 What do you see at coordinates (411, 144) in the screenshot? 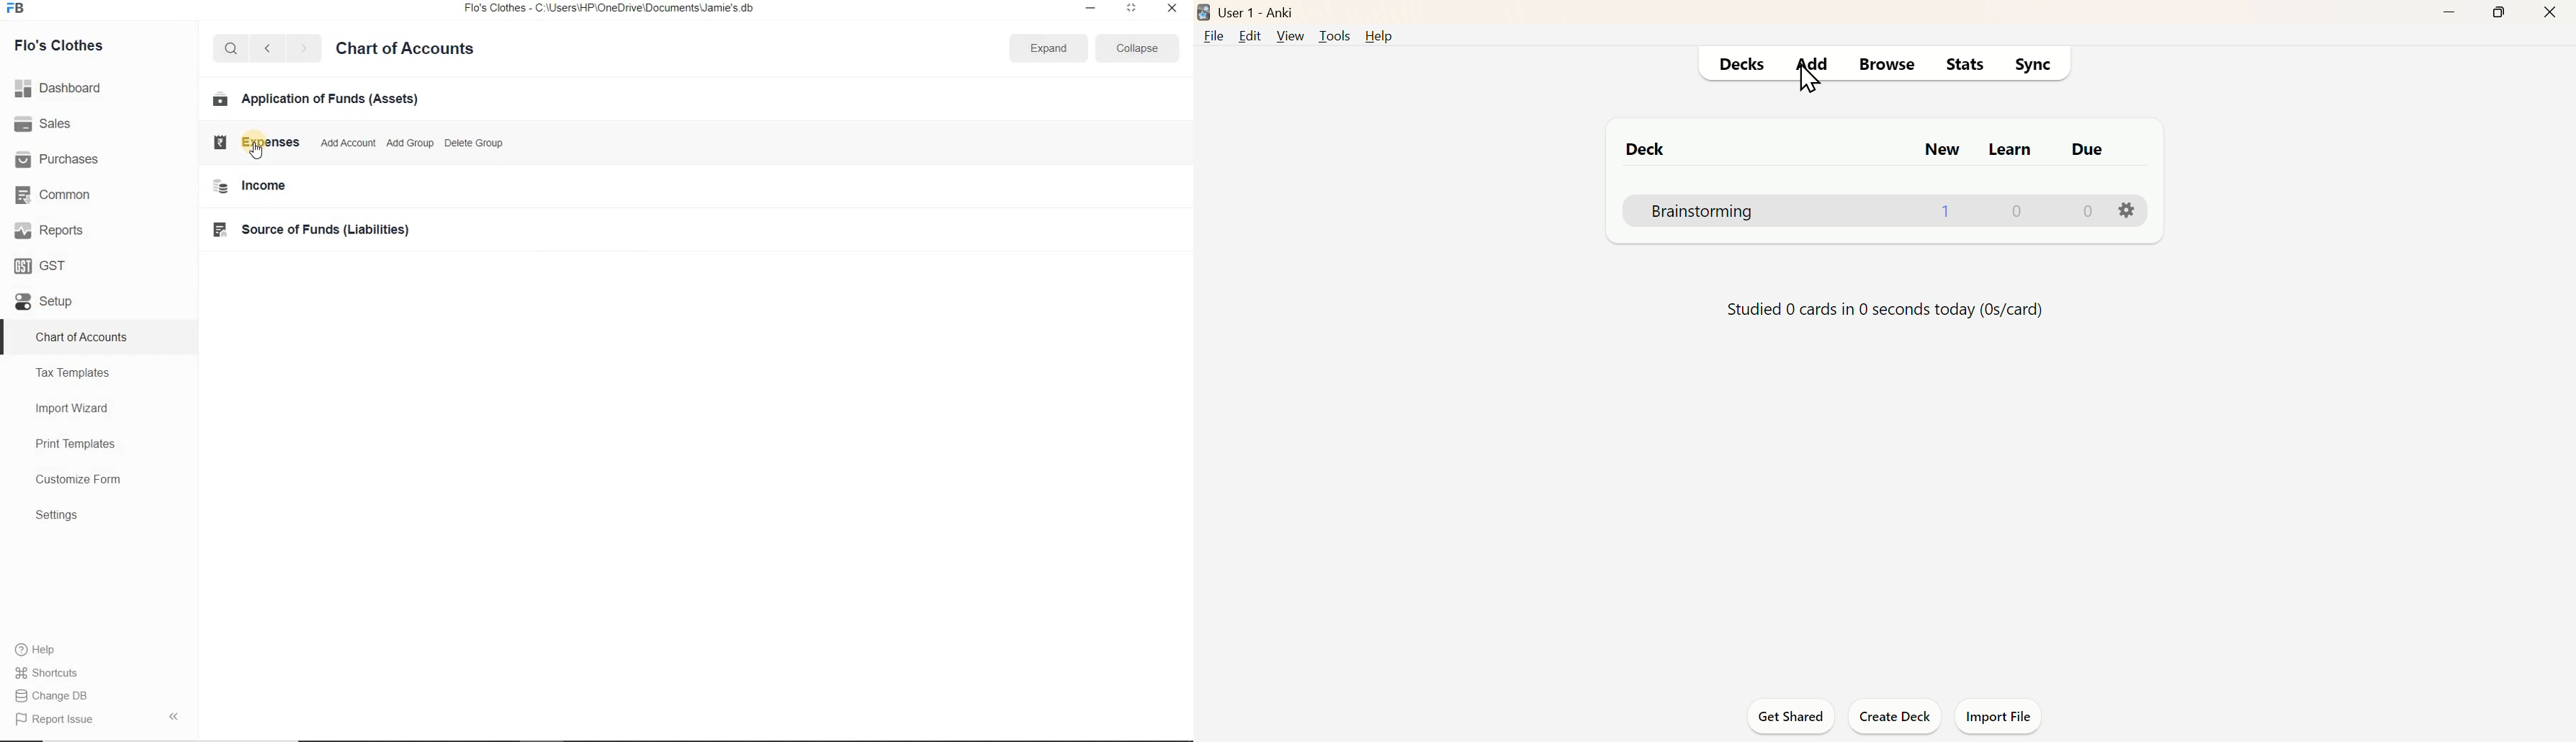
I see `Add Group` at bounding box center [411, 144].